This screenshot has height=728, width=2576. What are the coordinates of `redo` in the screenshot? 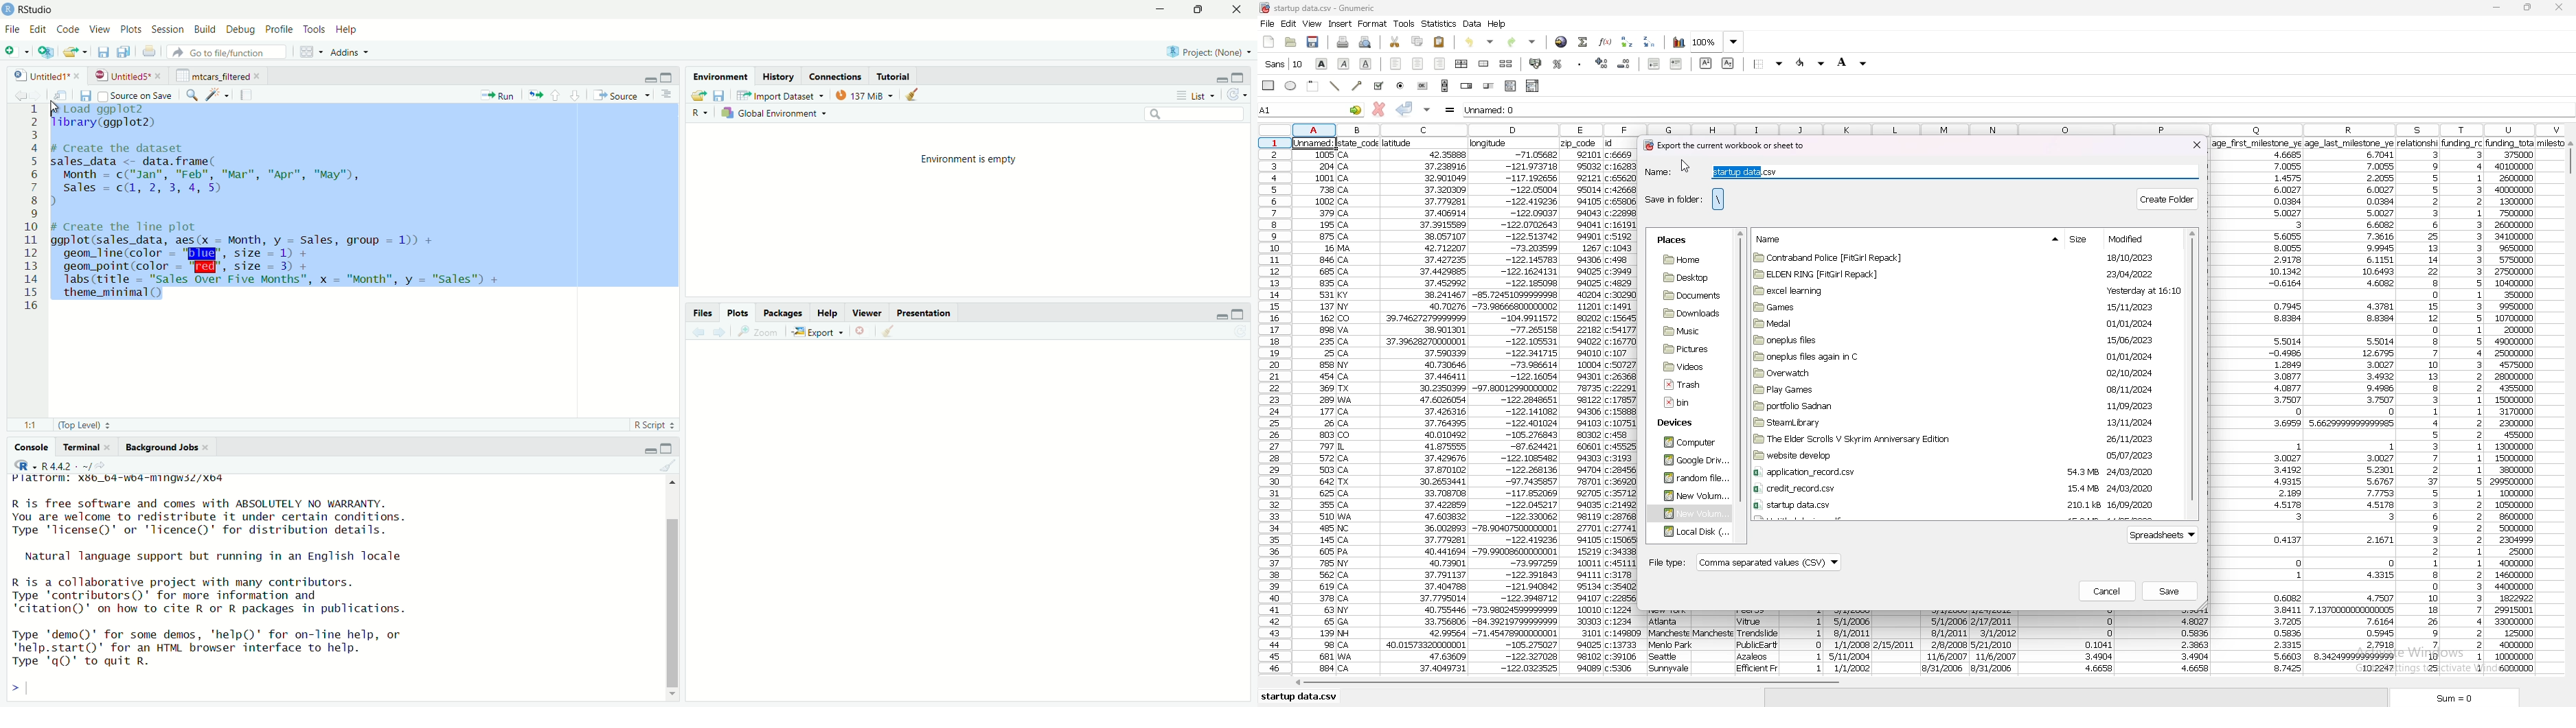 It's located at (1522, 41).